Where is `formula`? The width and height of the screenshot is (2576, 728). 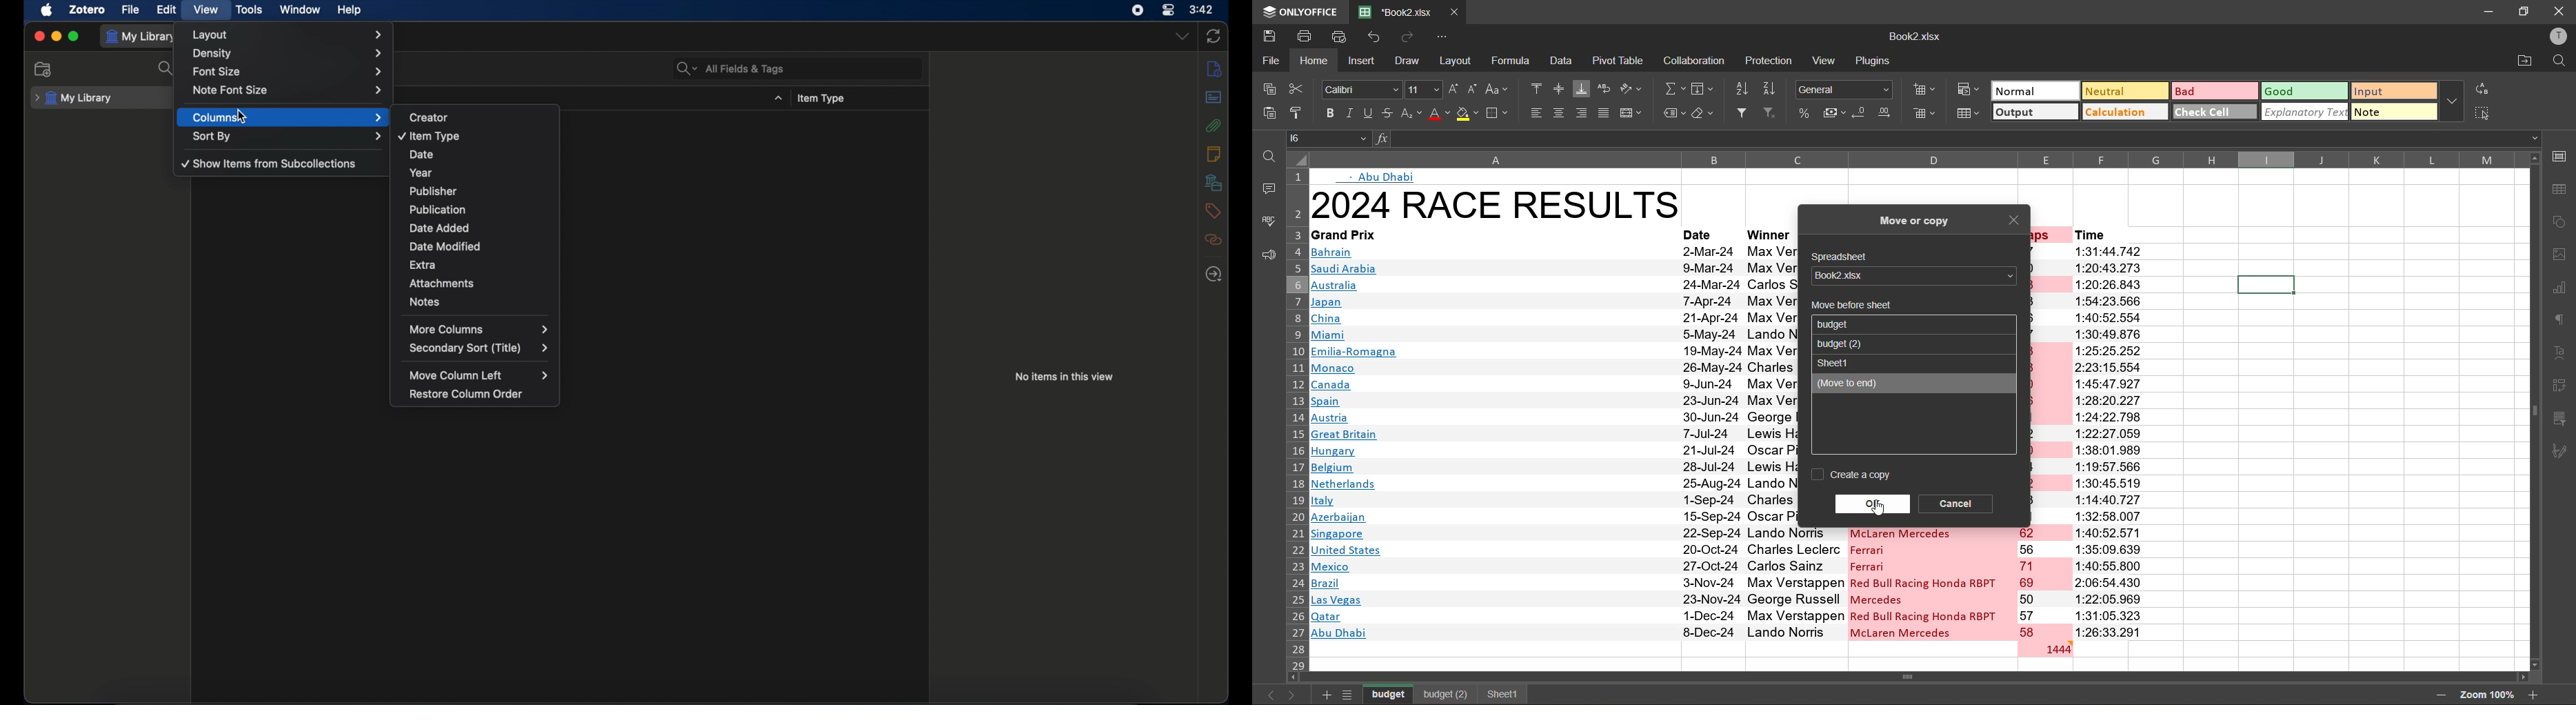 formula is located at coordinates (1512, 60).